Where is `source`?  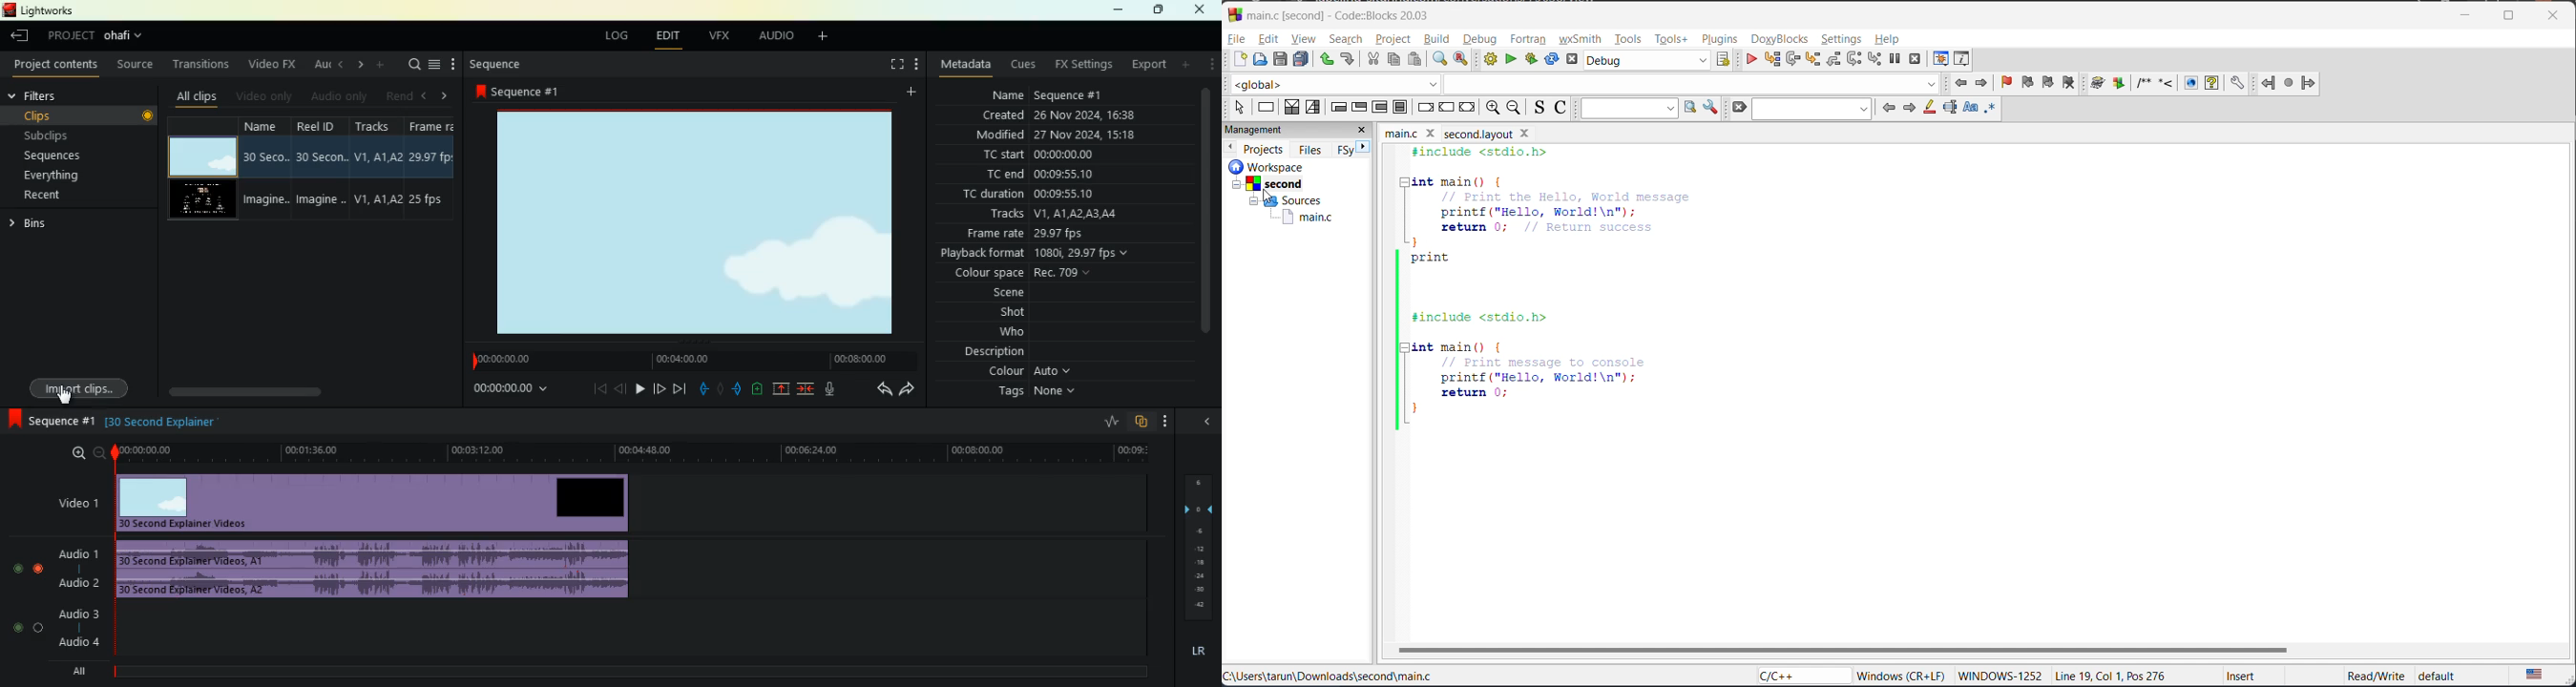
source is located at coordinates (137, 66).